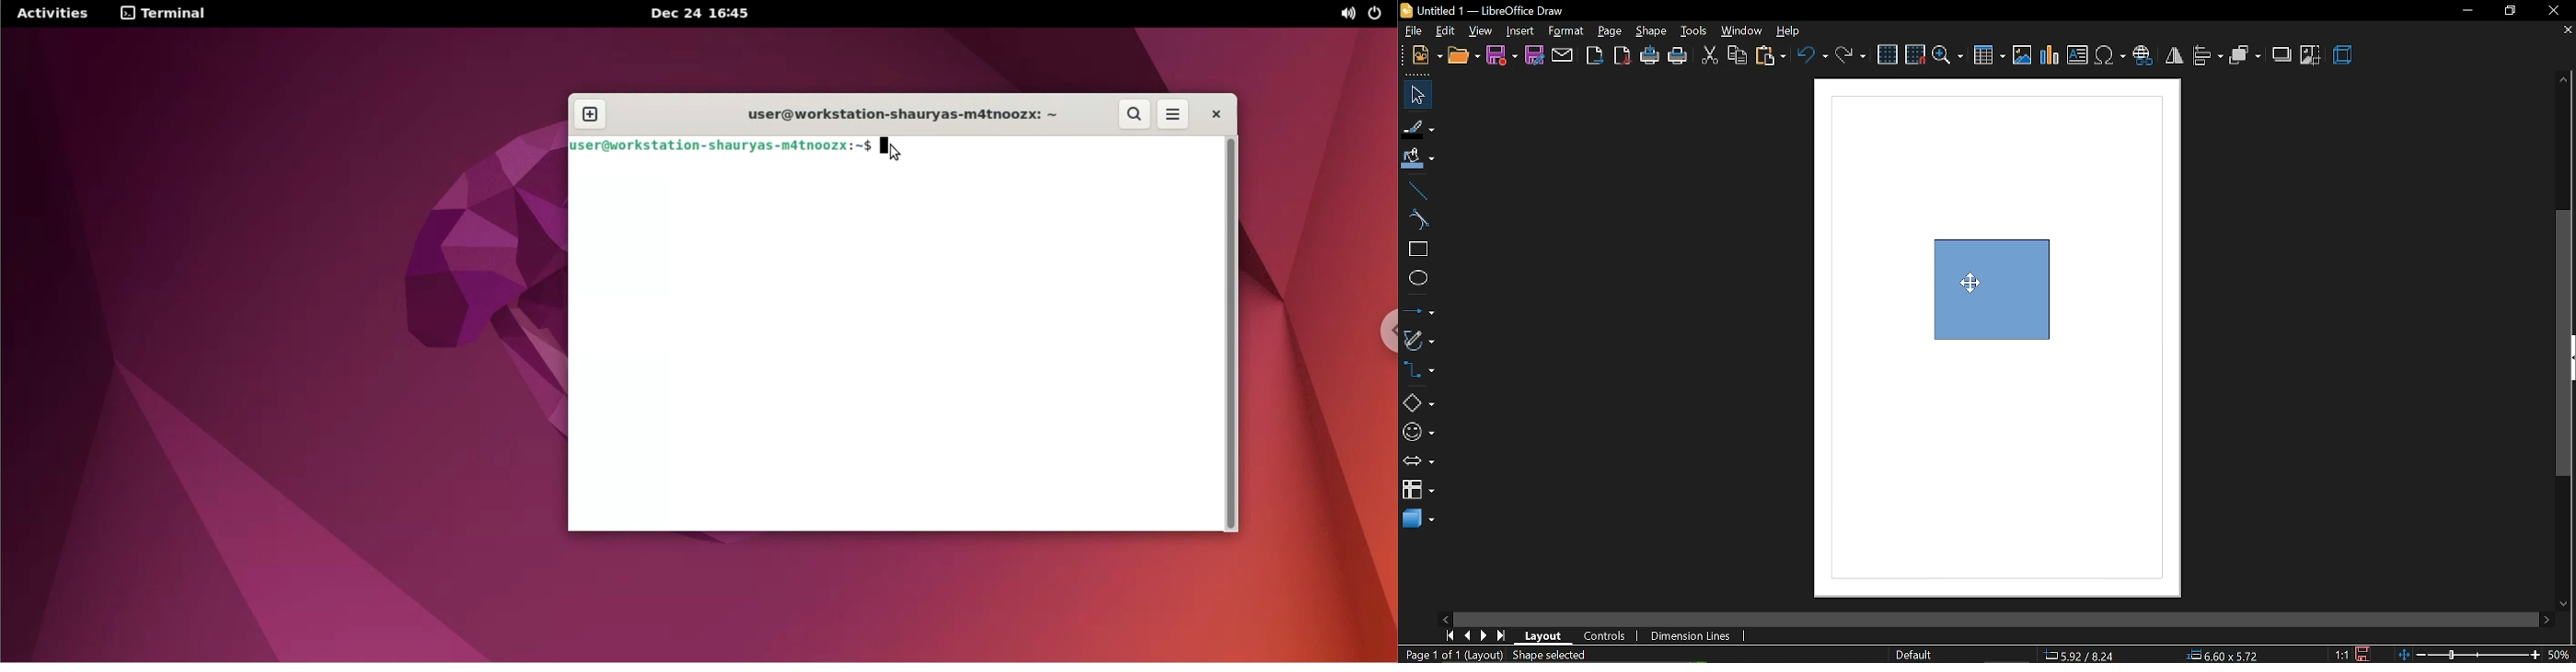 This screenshot has height=672, width=2576. I want to click on restore down, so click(2509, 10).